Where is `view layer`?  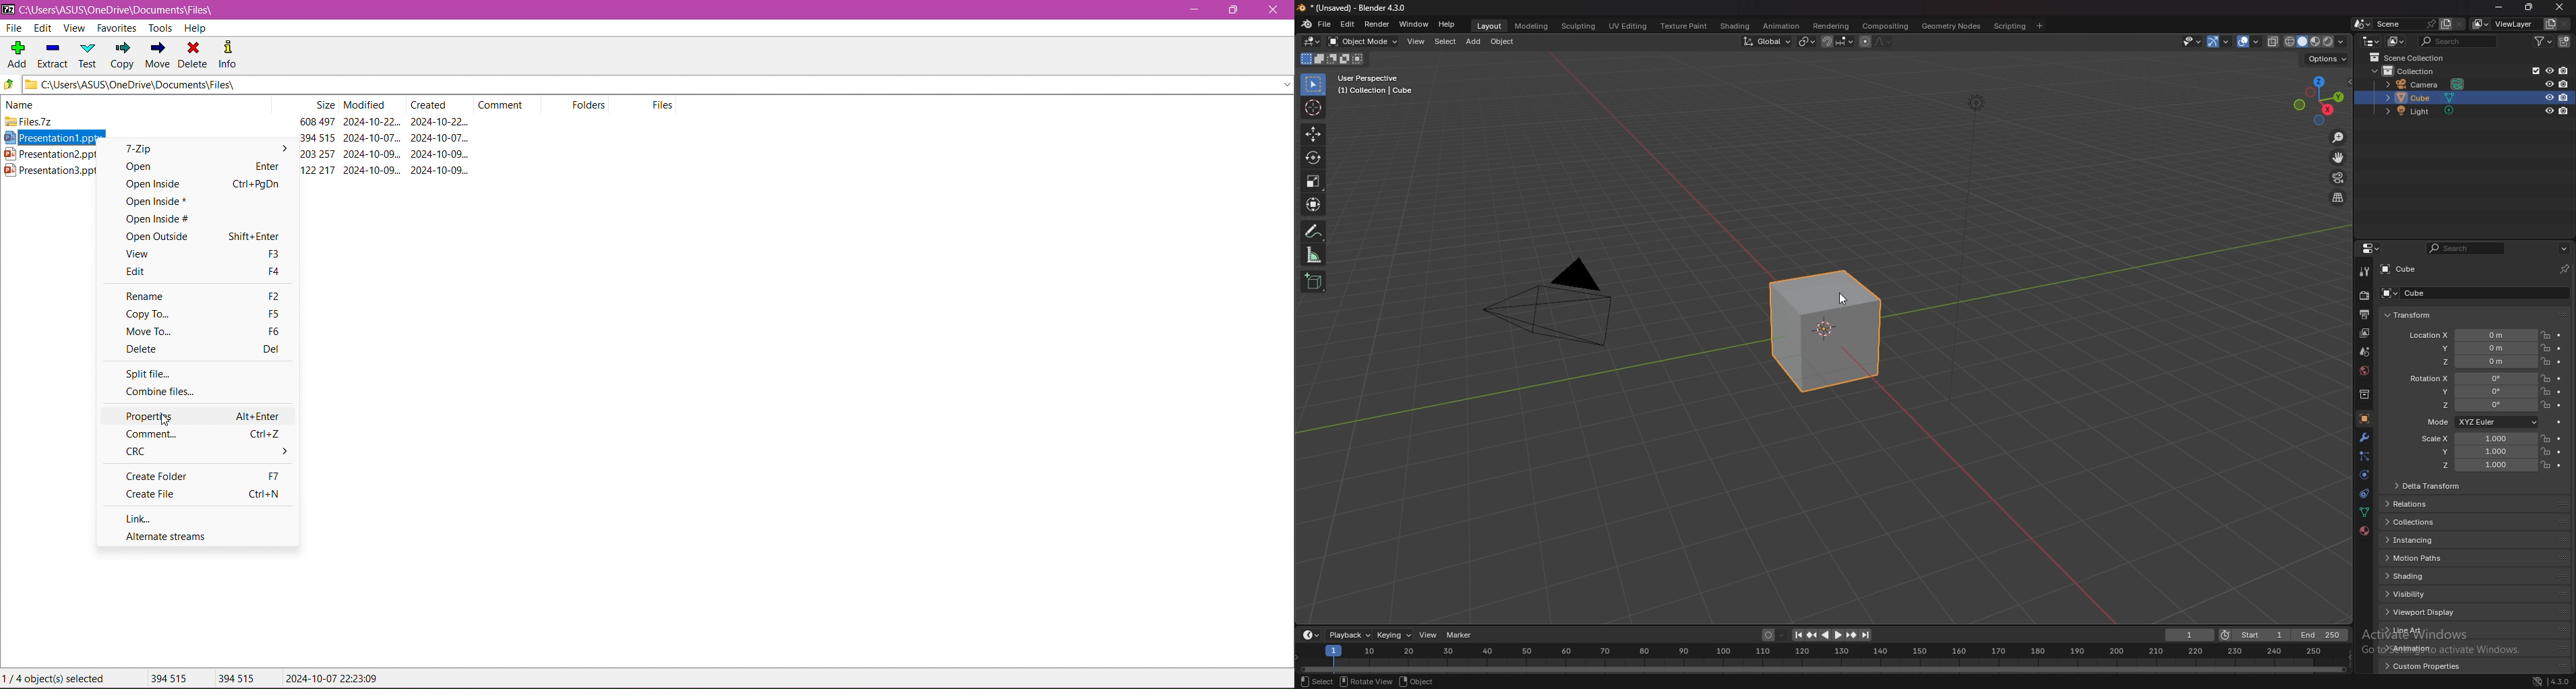
view layer is located at coordinates (2503, 23).